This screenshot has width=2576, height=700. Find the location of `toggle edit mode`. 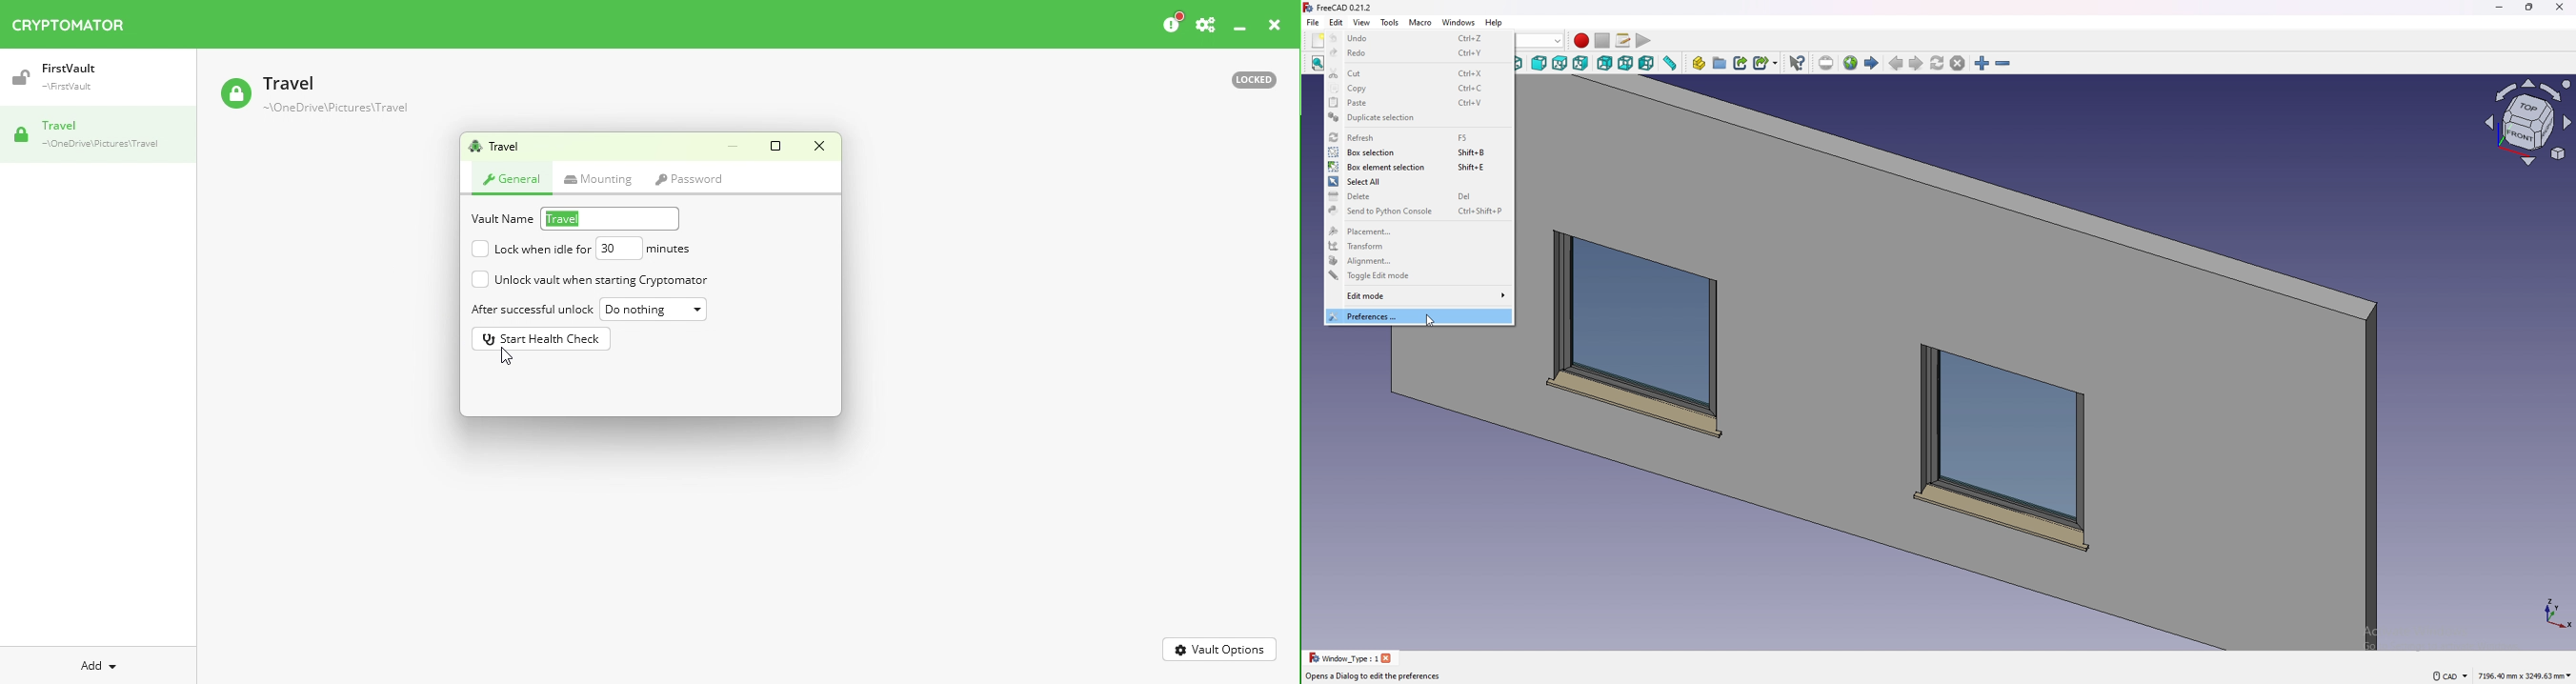

toggle edit mode is located at coordinates (1416, 276).